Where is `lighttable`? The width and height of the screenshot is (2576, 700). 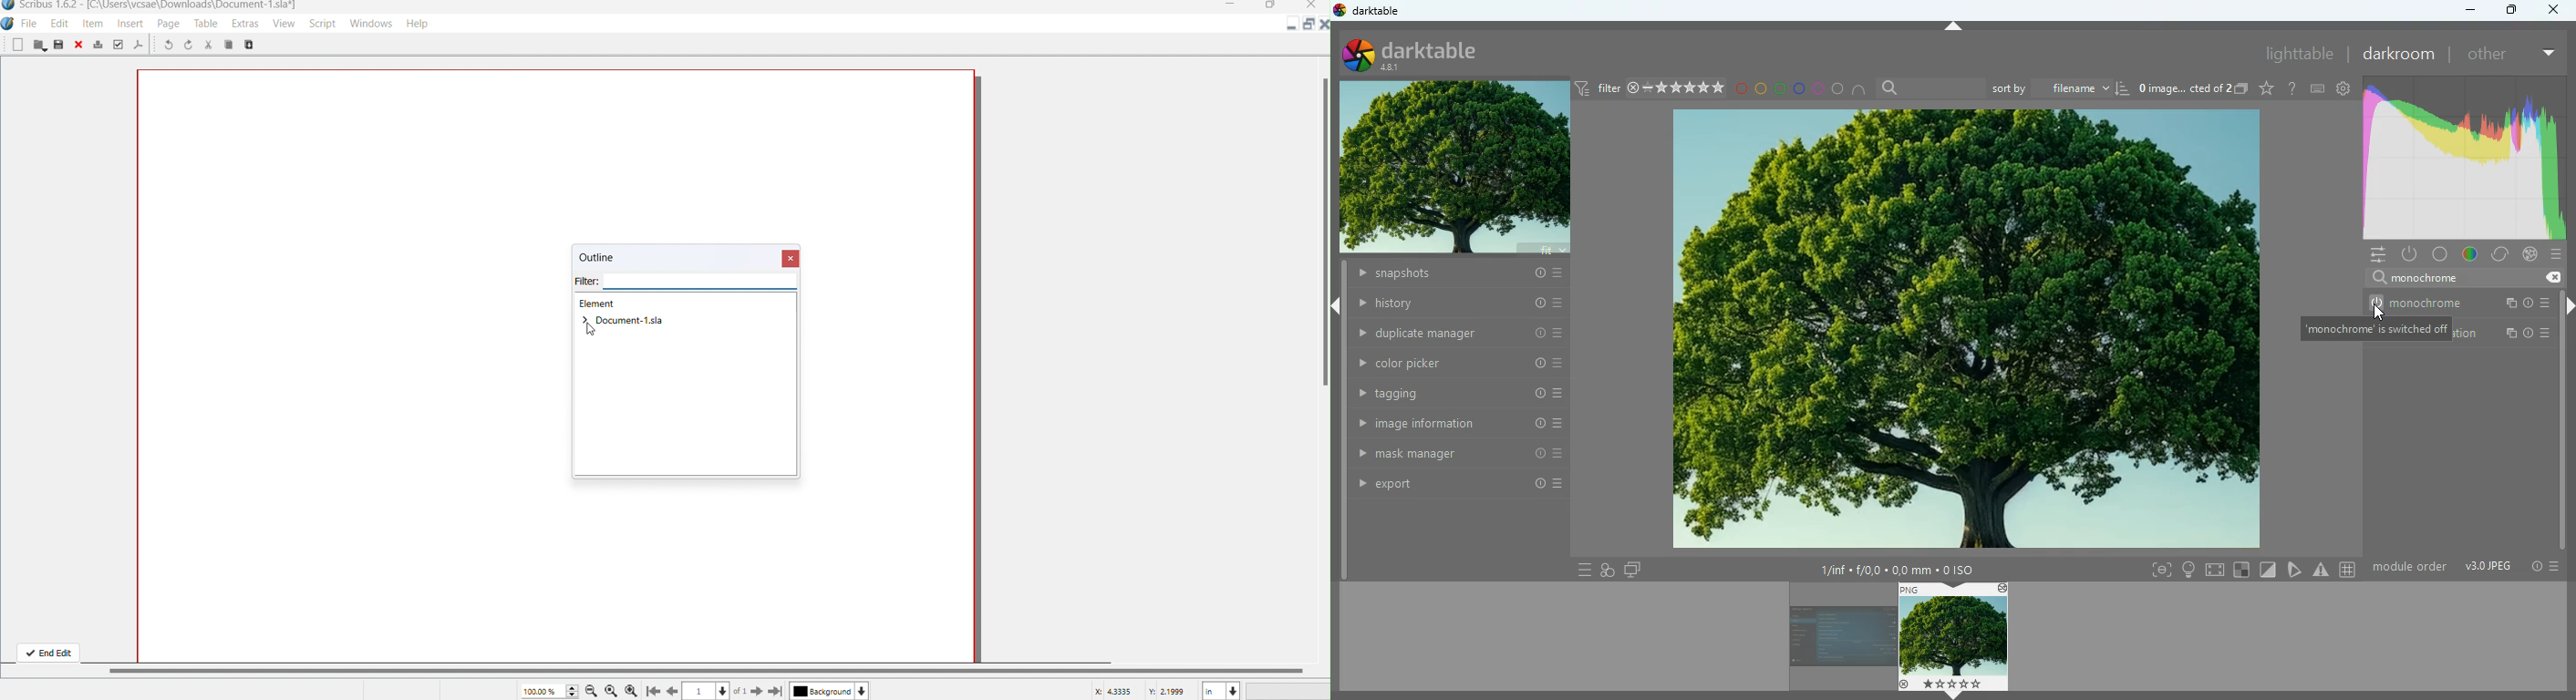
lighttable is located at coordinates (2296, 53).